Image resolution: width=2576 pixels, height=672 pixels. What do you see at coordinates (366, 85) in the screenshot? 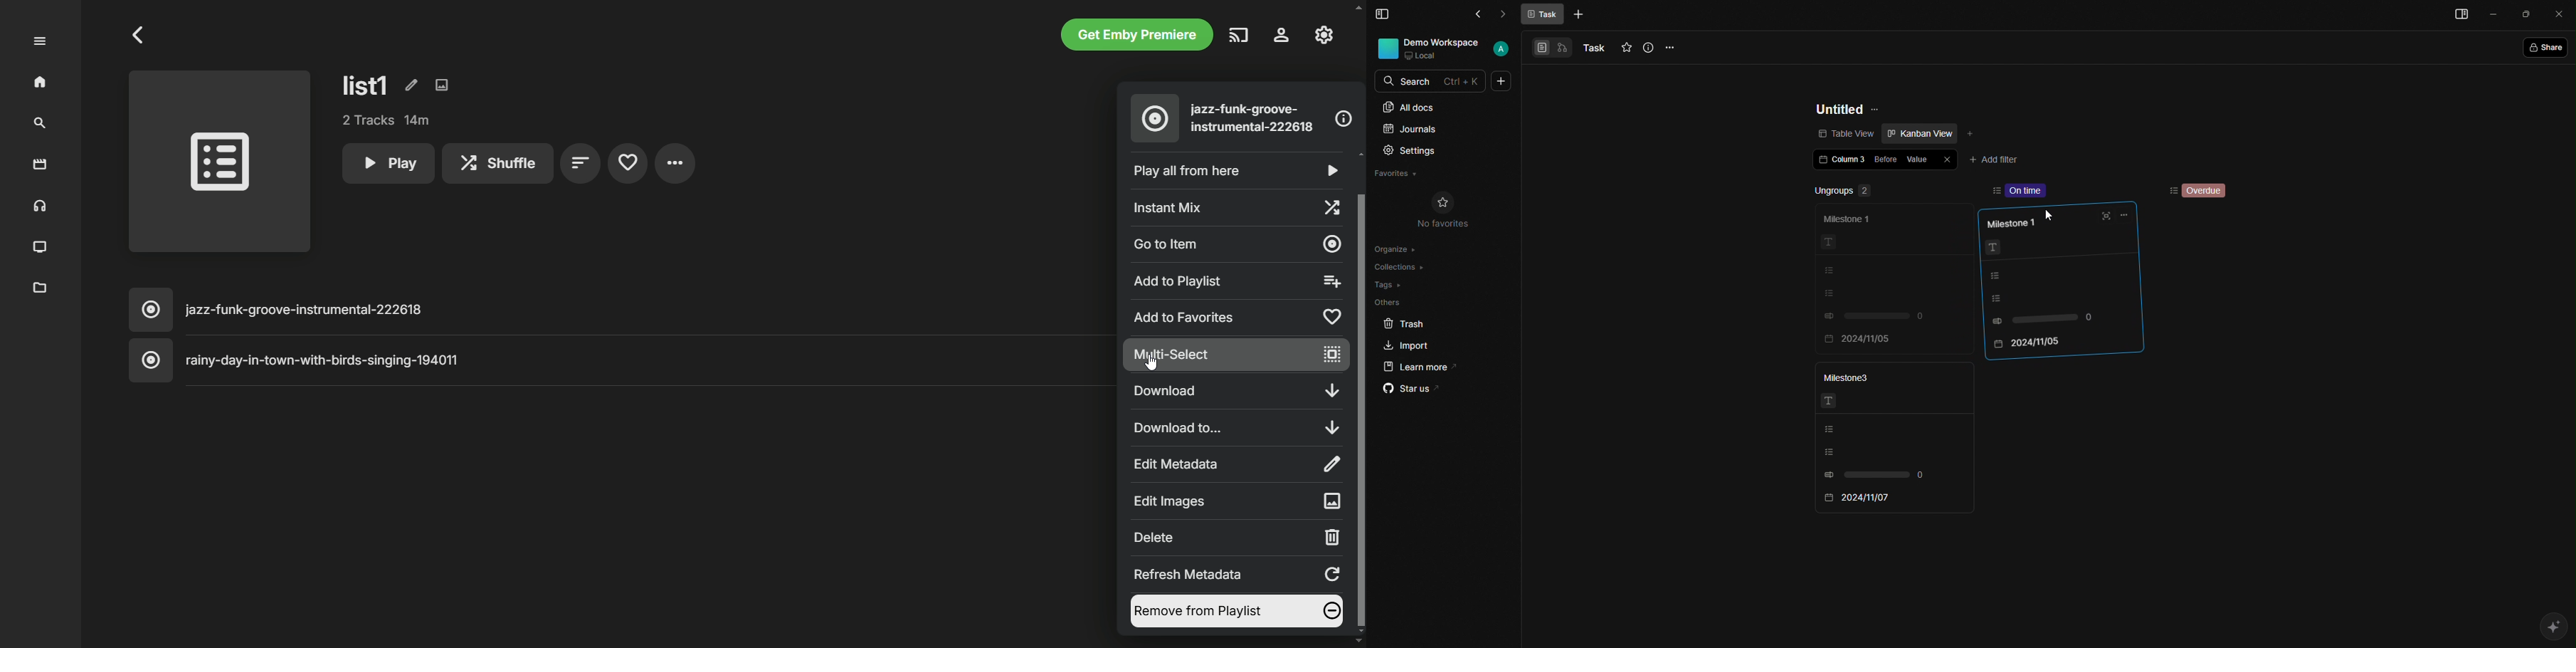
I see `list` at bounding box center [366, 85].